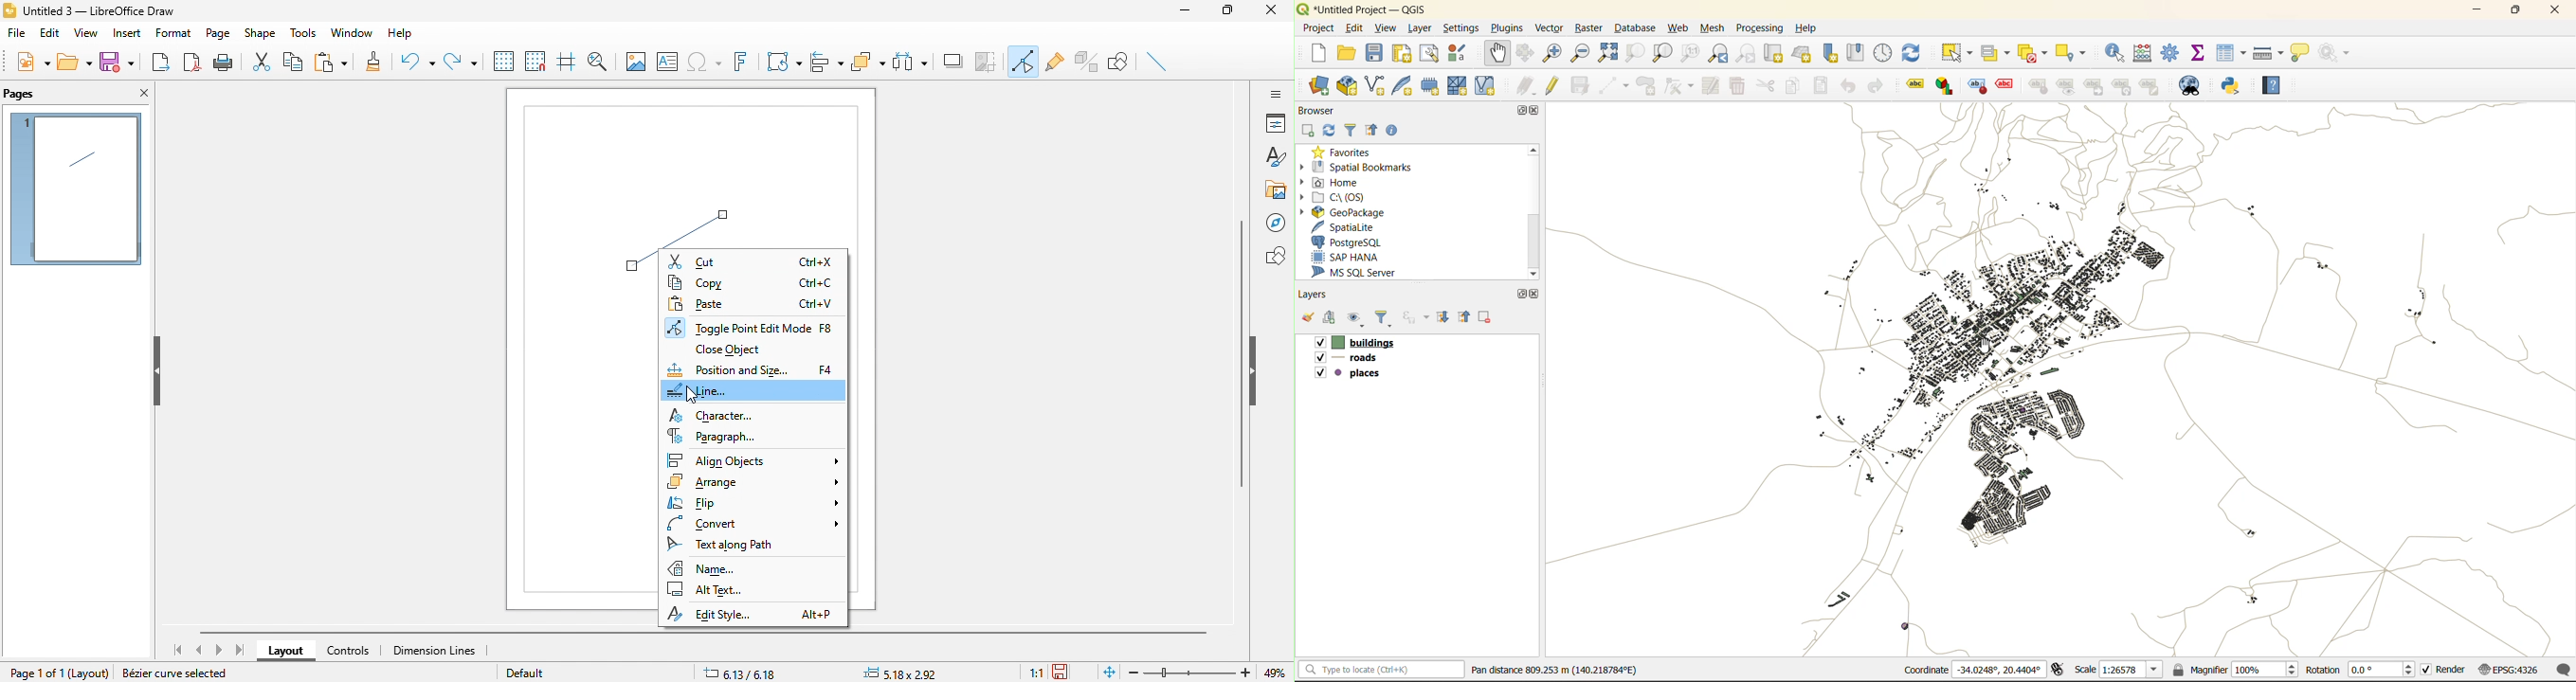  I want to click on database, so click(1634, 26).